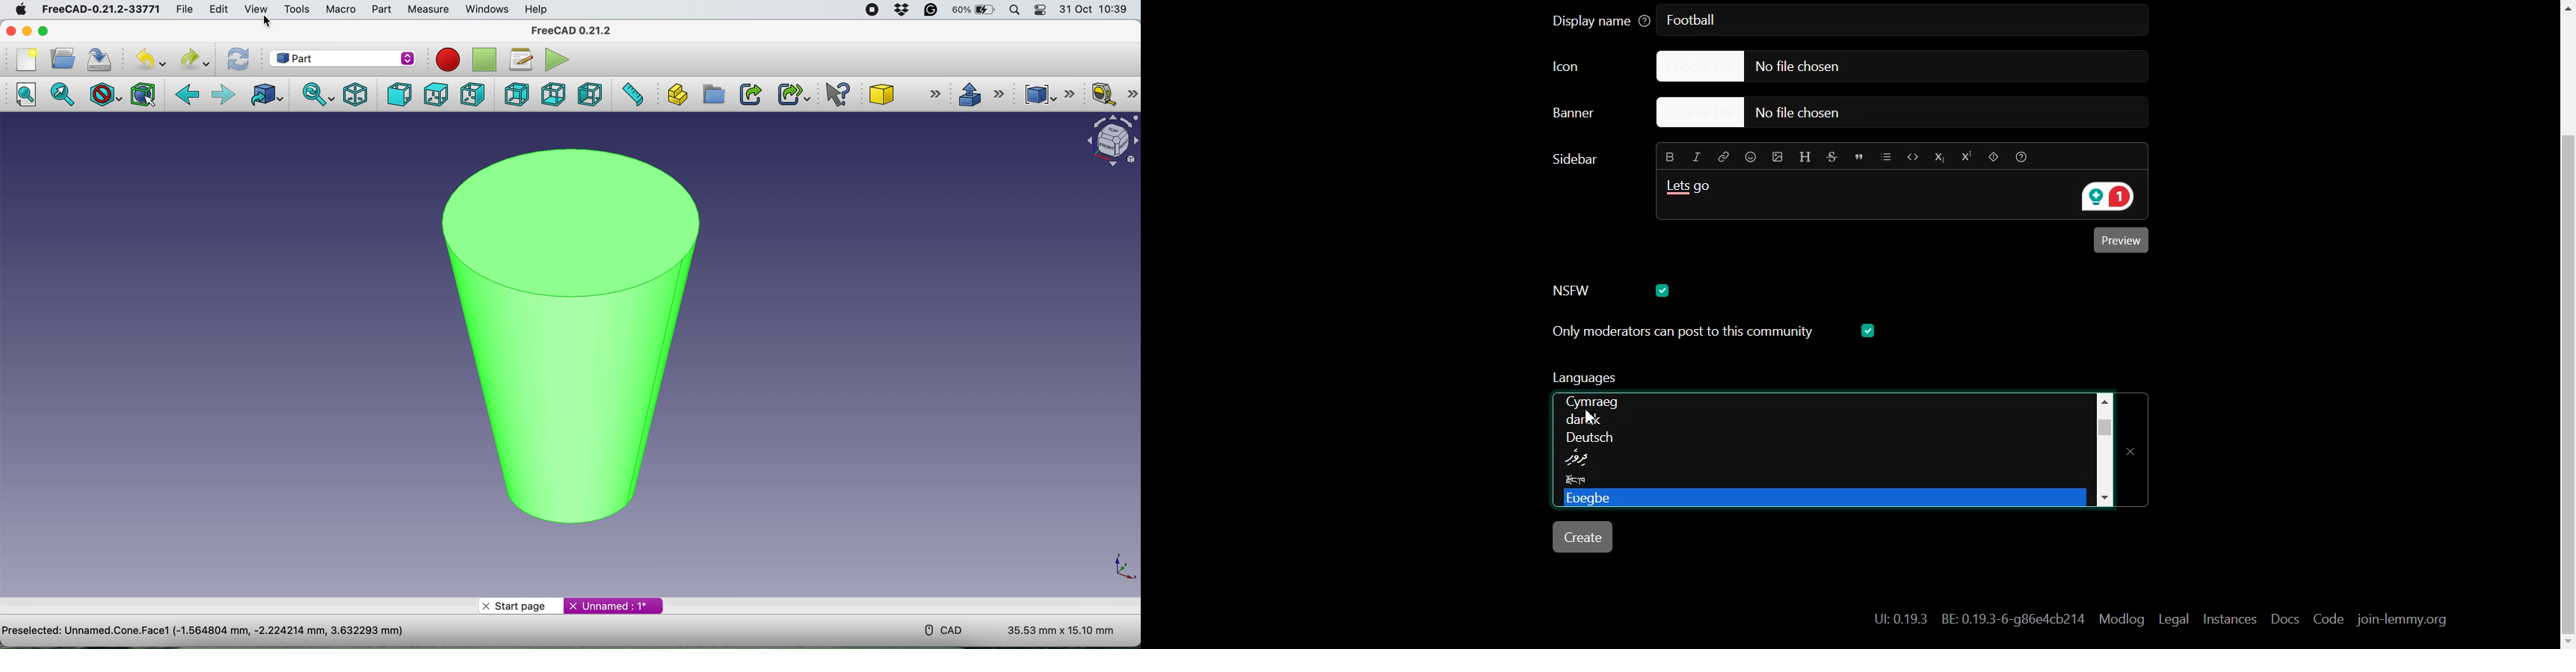 This screenshot has height=672, width=2576. I want to click on fit selection, so click(65, 95).